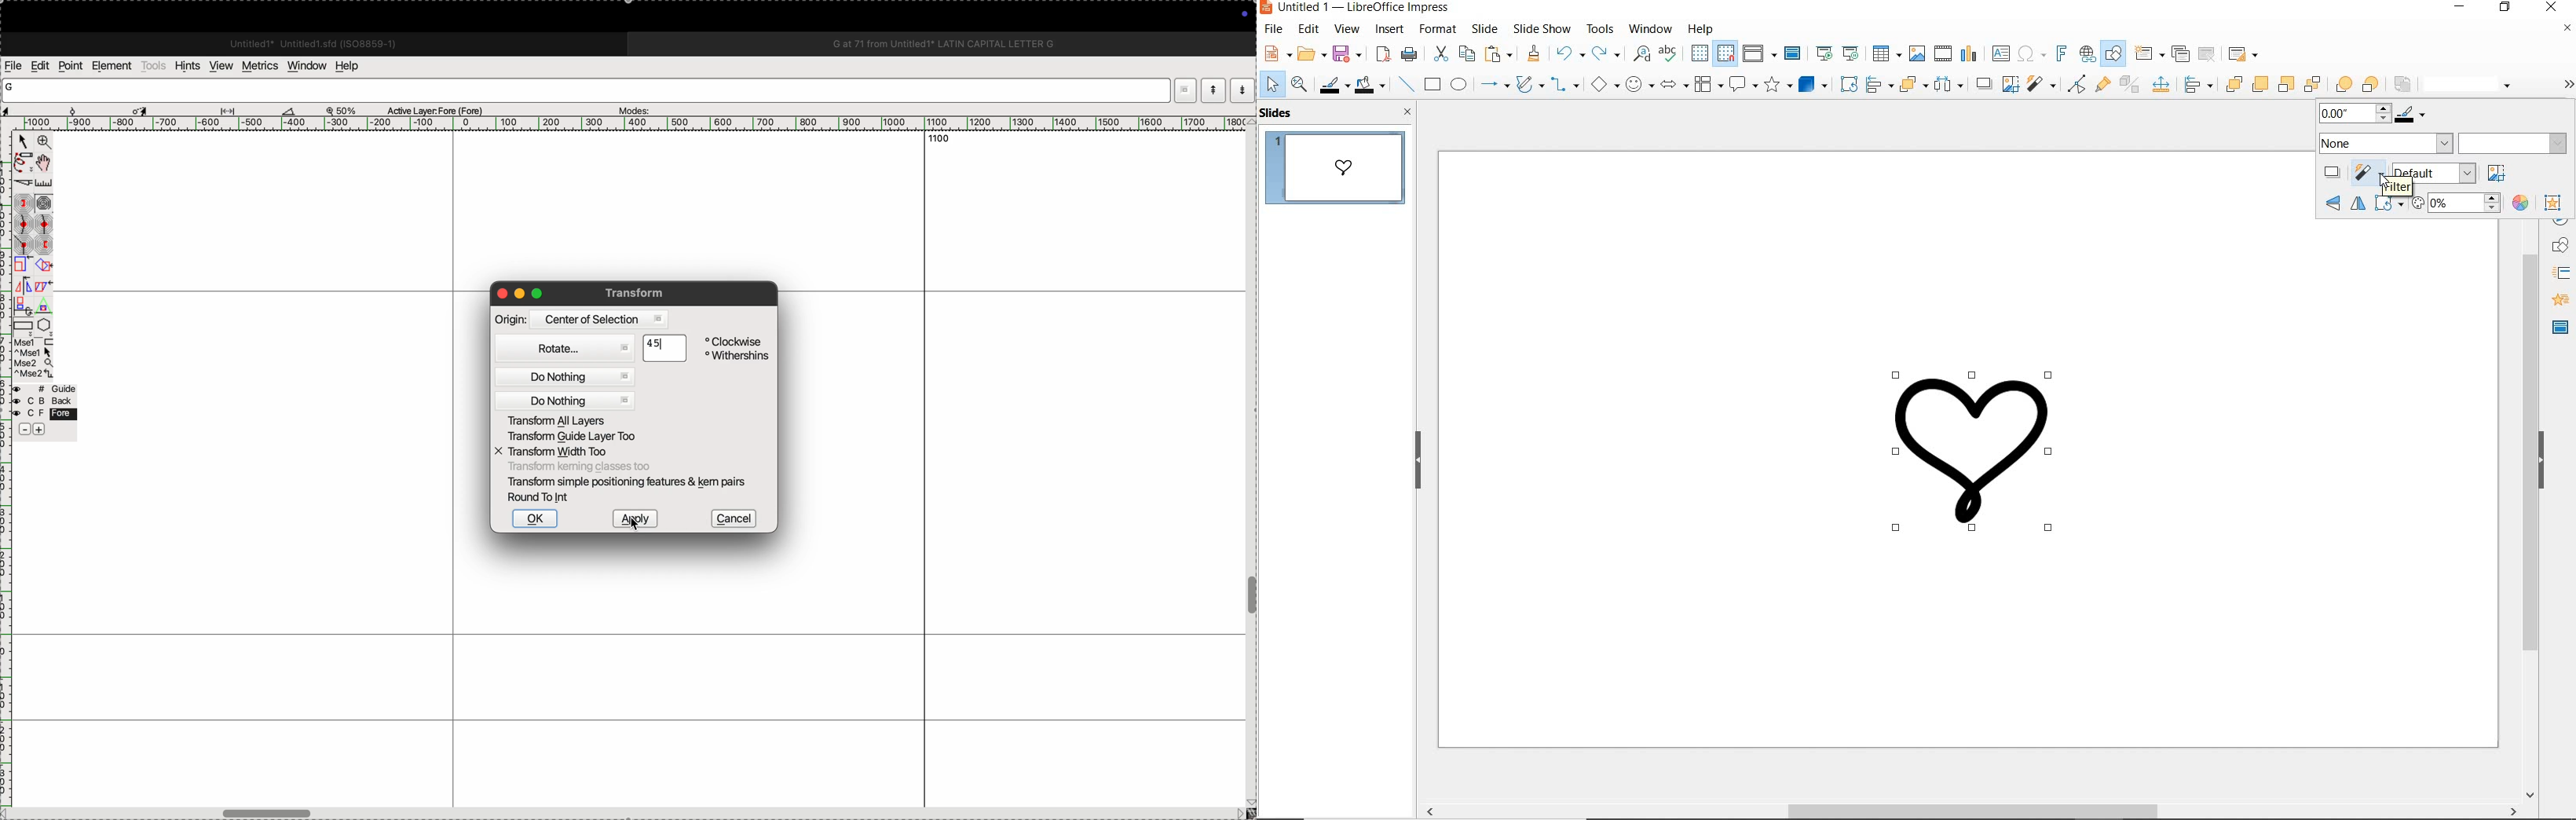  Describe the element at coordinates (1465, 54) in the screenshot. I see `copy` at that location.